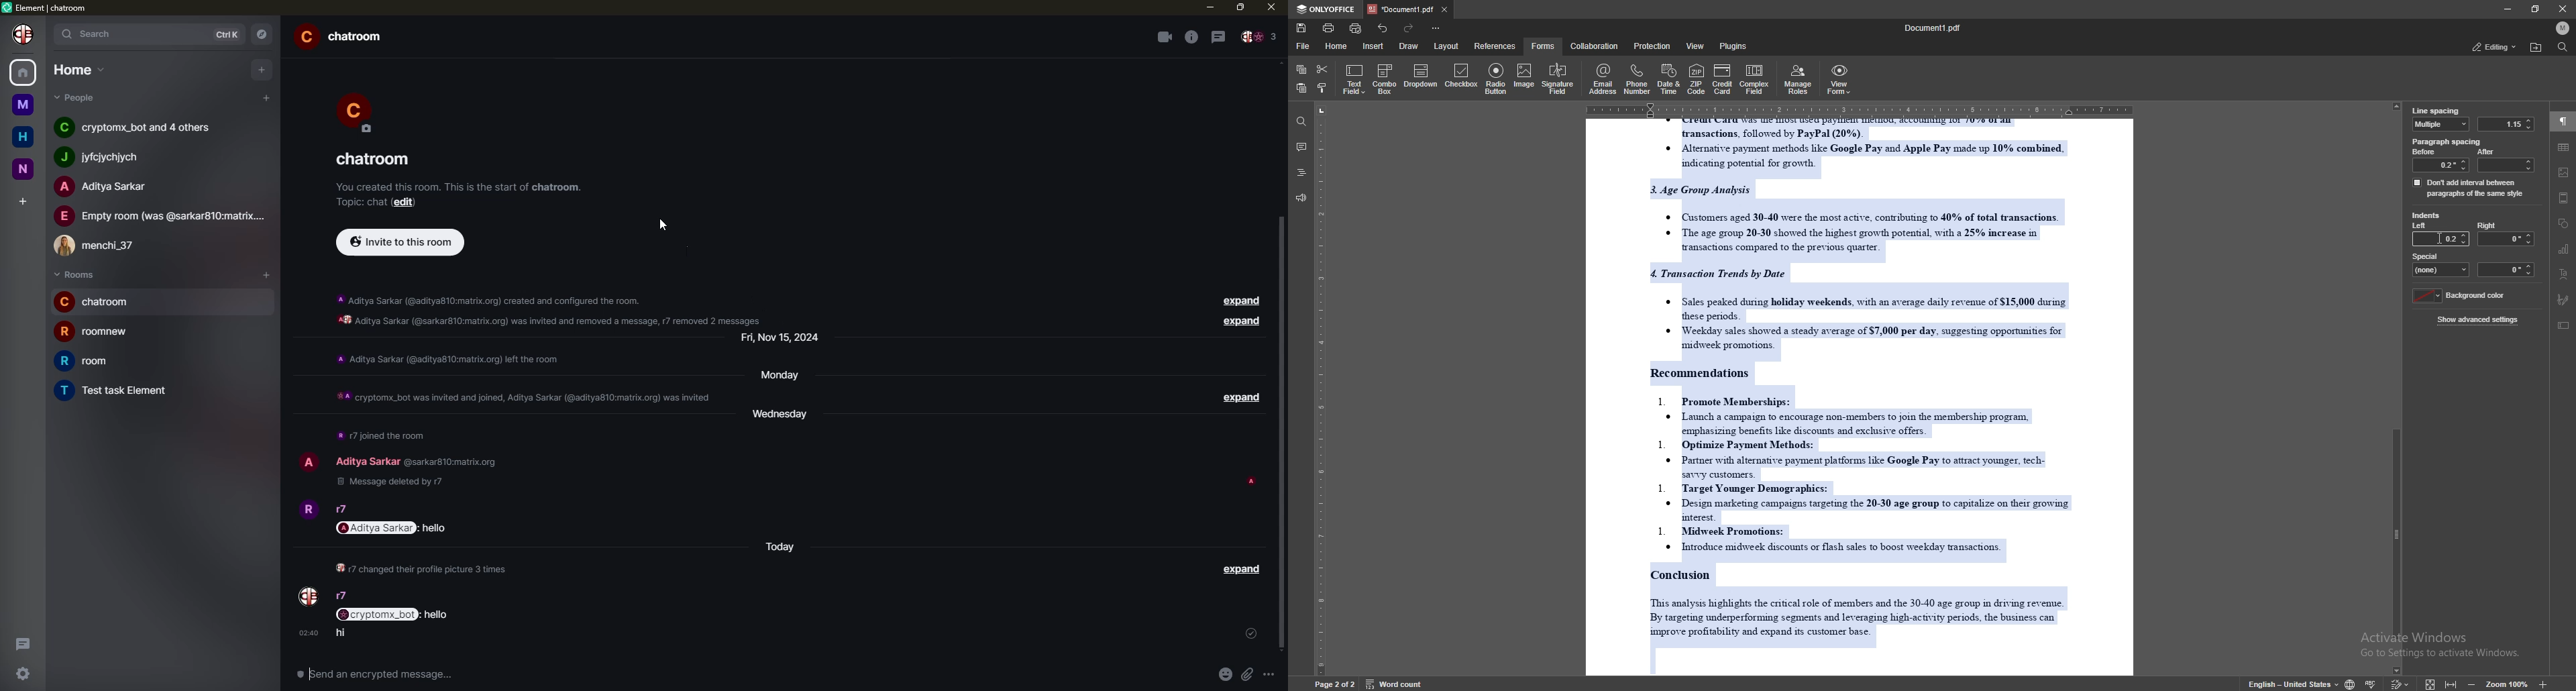 This screenshot has width=2576, height=700. I want to click on info, so click(459, 187).